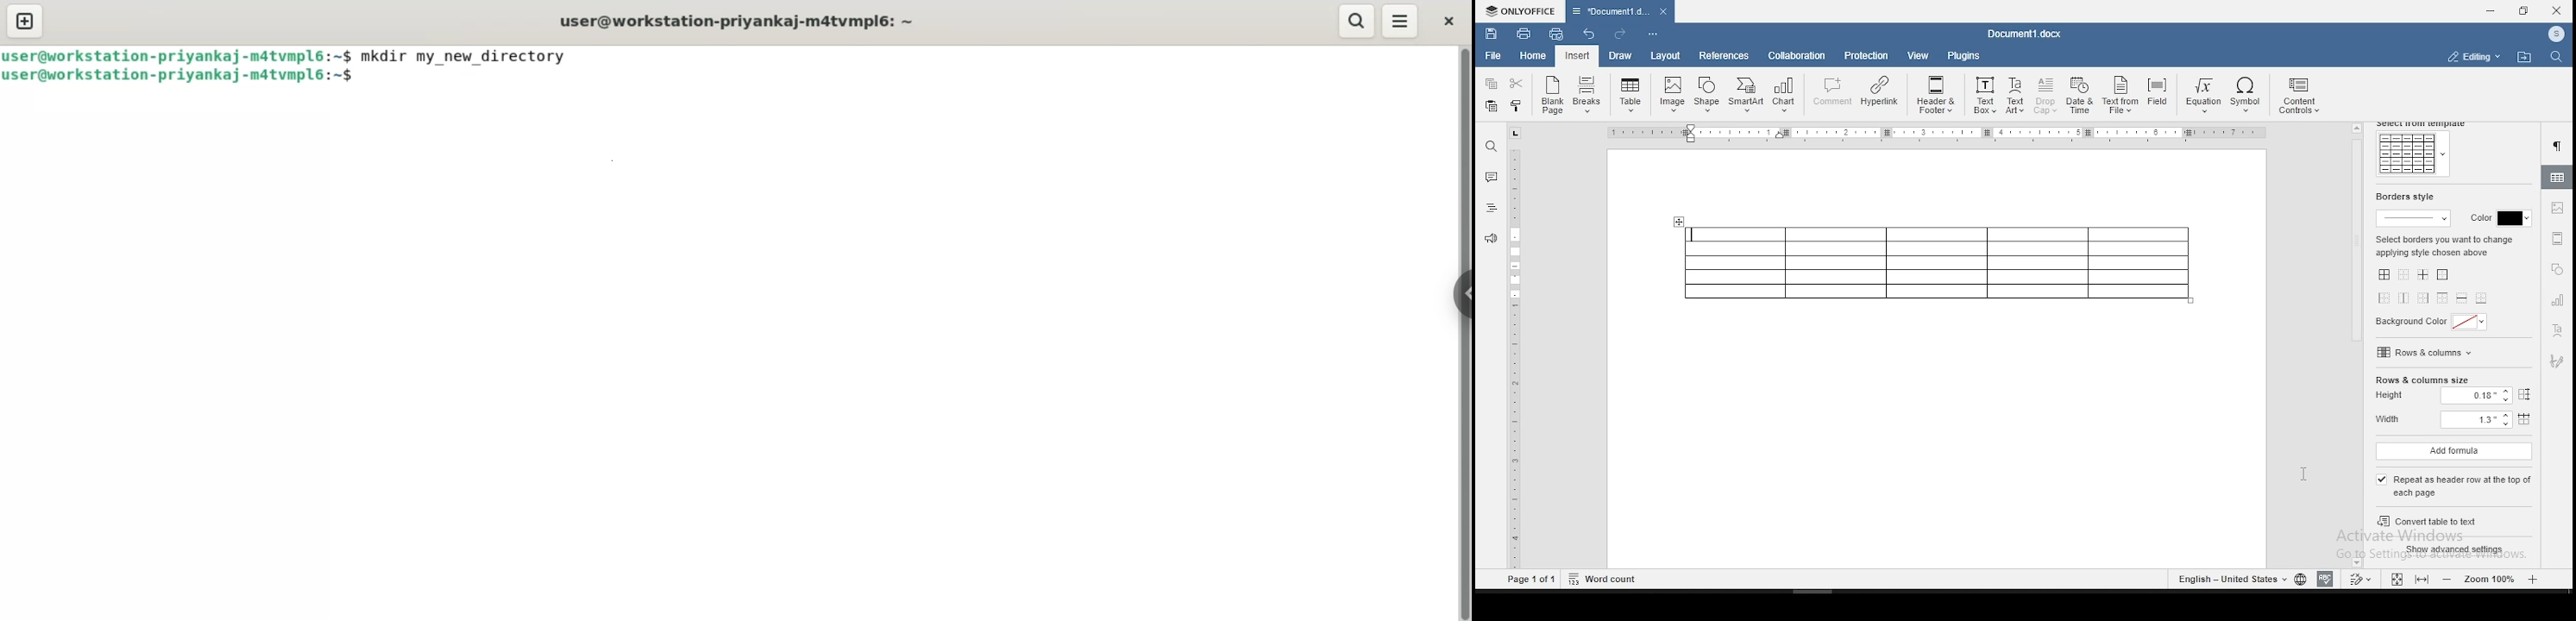 This screenshot has height=644, width=2576. Describe the element at coordinates (2555, 35) in the screenshot. I see `ICON` at that location.